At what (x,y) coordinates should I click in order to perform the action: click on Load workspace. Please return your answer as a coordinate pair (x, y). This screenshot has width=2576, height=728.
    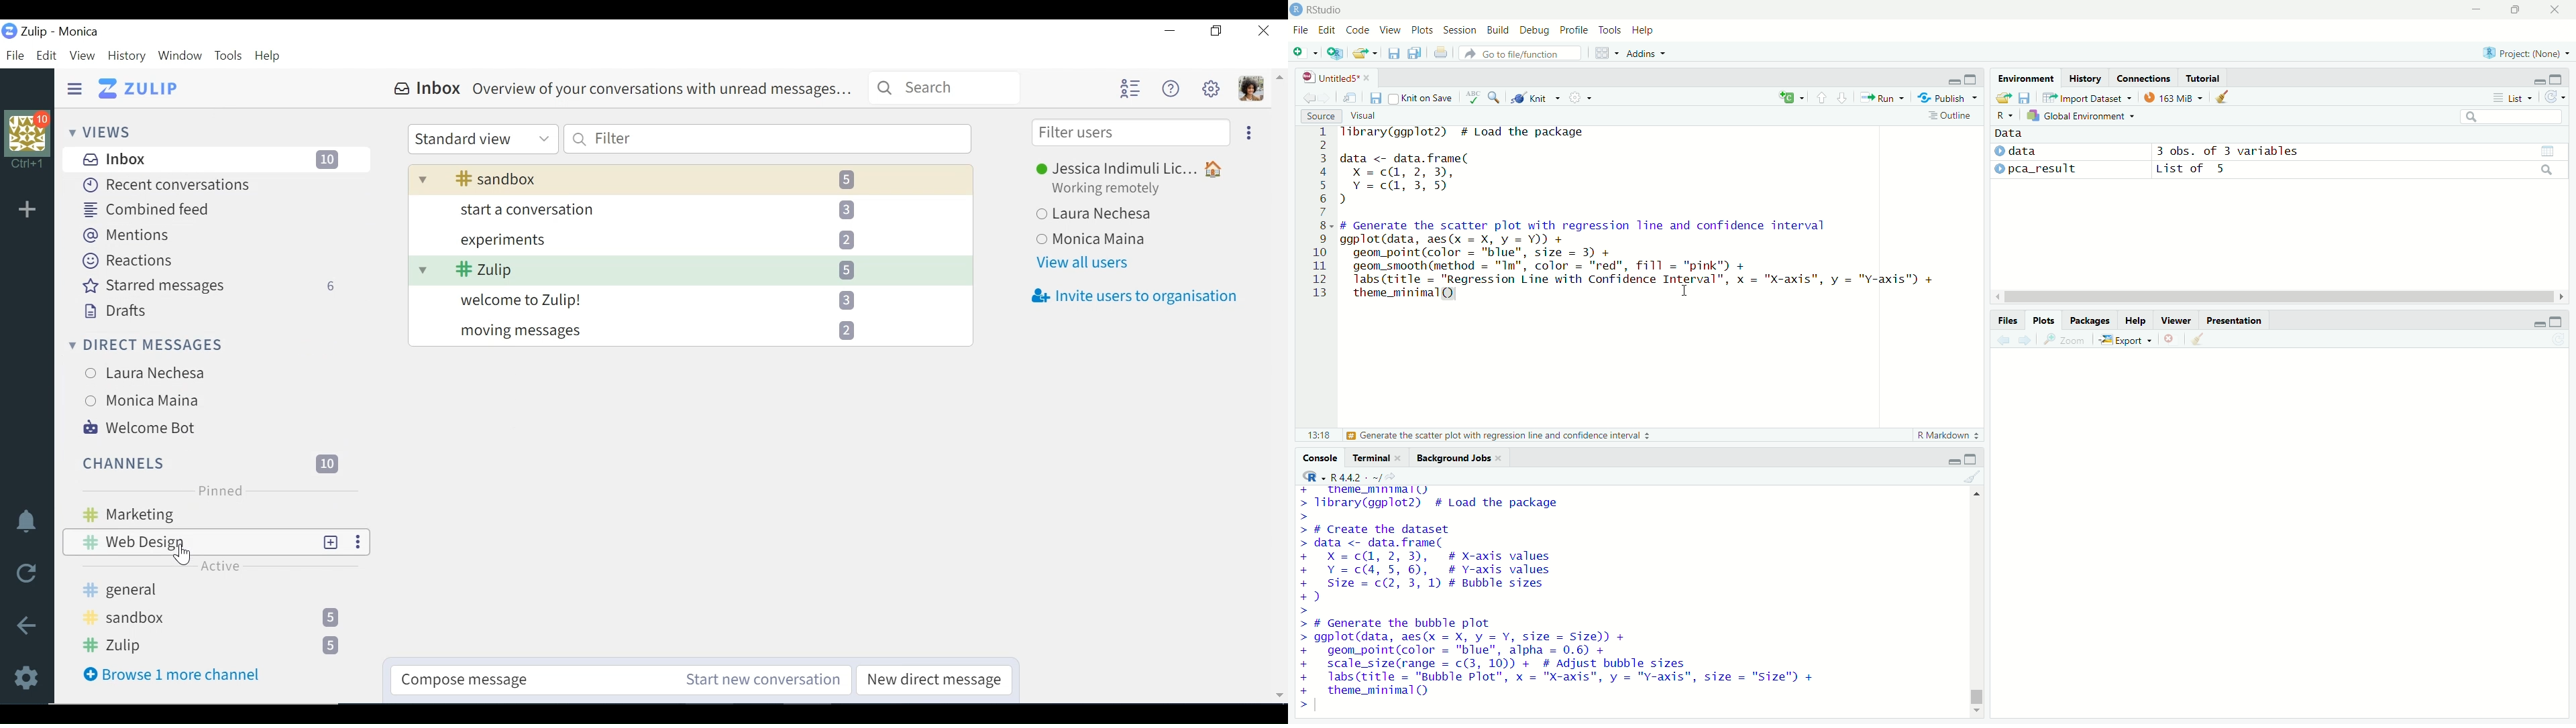
    Looking at the image, I should click on (2002, 97).